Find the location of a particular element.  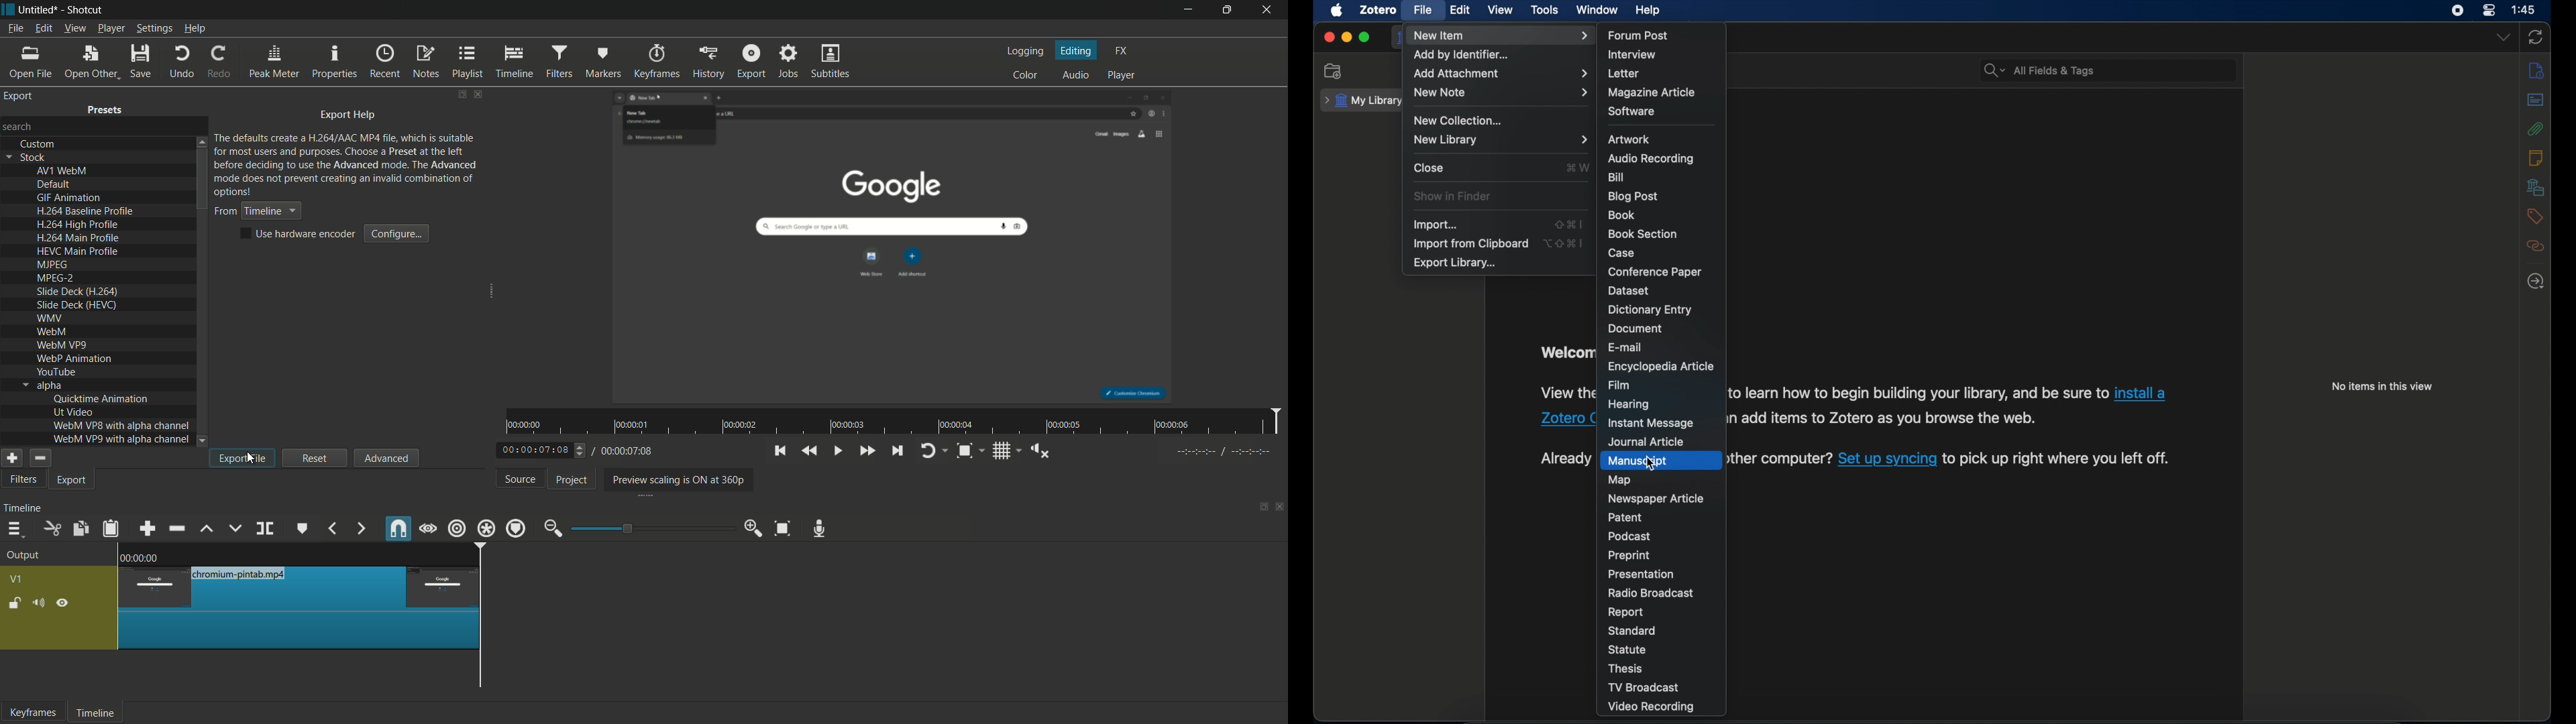

dropdown is located at coordinates (2504, 38).